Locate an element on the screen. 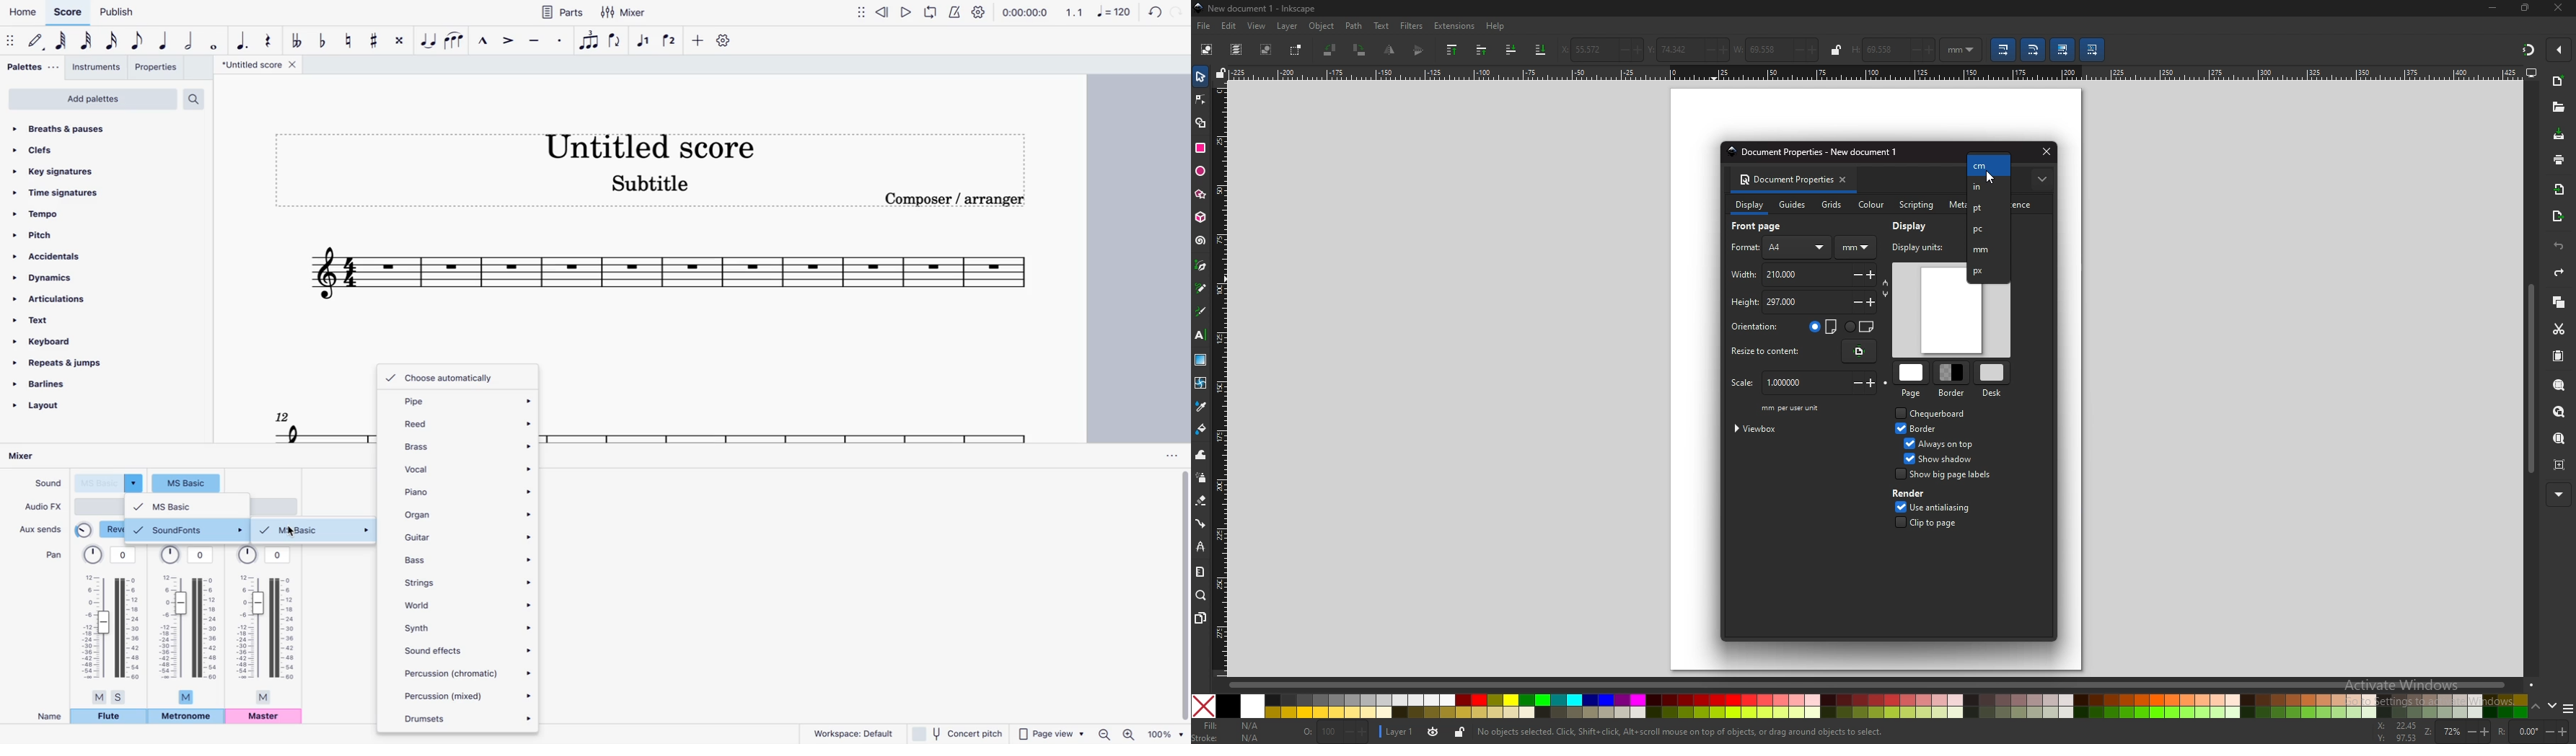 This screenshot has width=2576, height=756. more is located at coordinates (696, 40).